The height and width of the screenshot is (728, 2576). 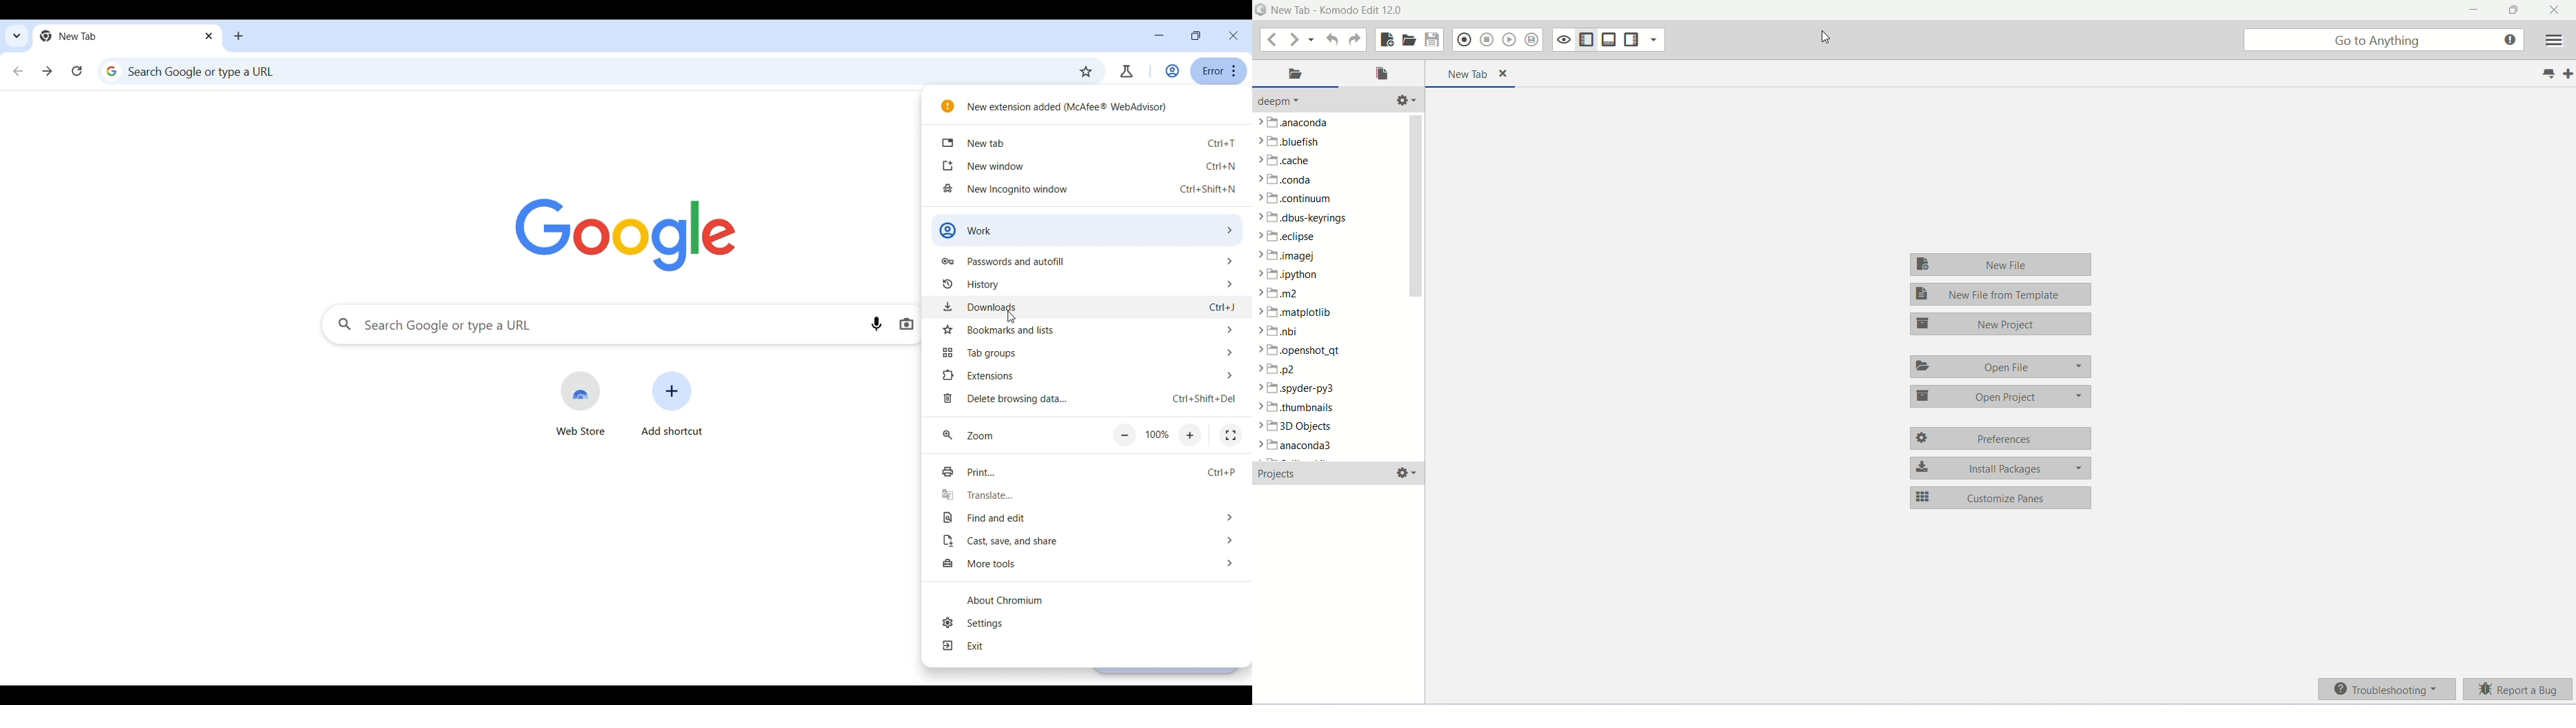 I want to click on continuum, so click(x=1308, y=199).